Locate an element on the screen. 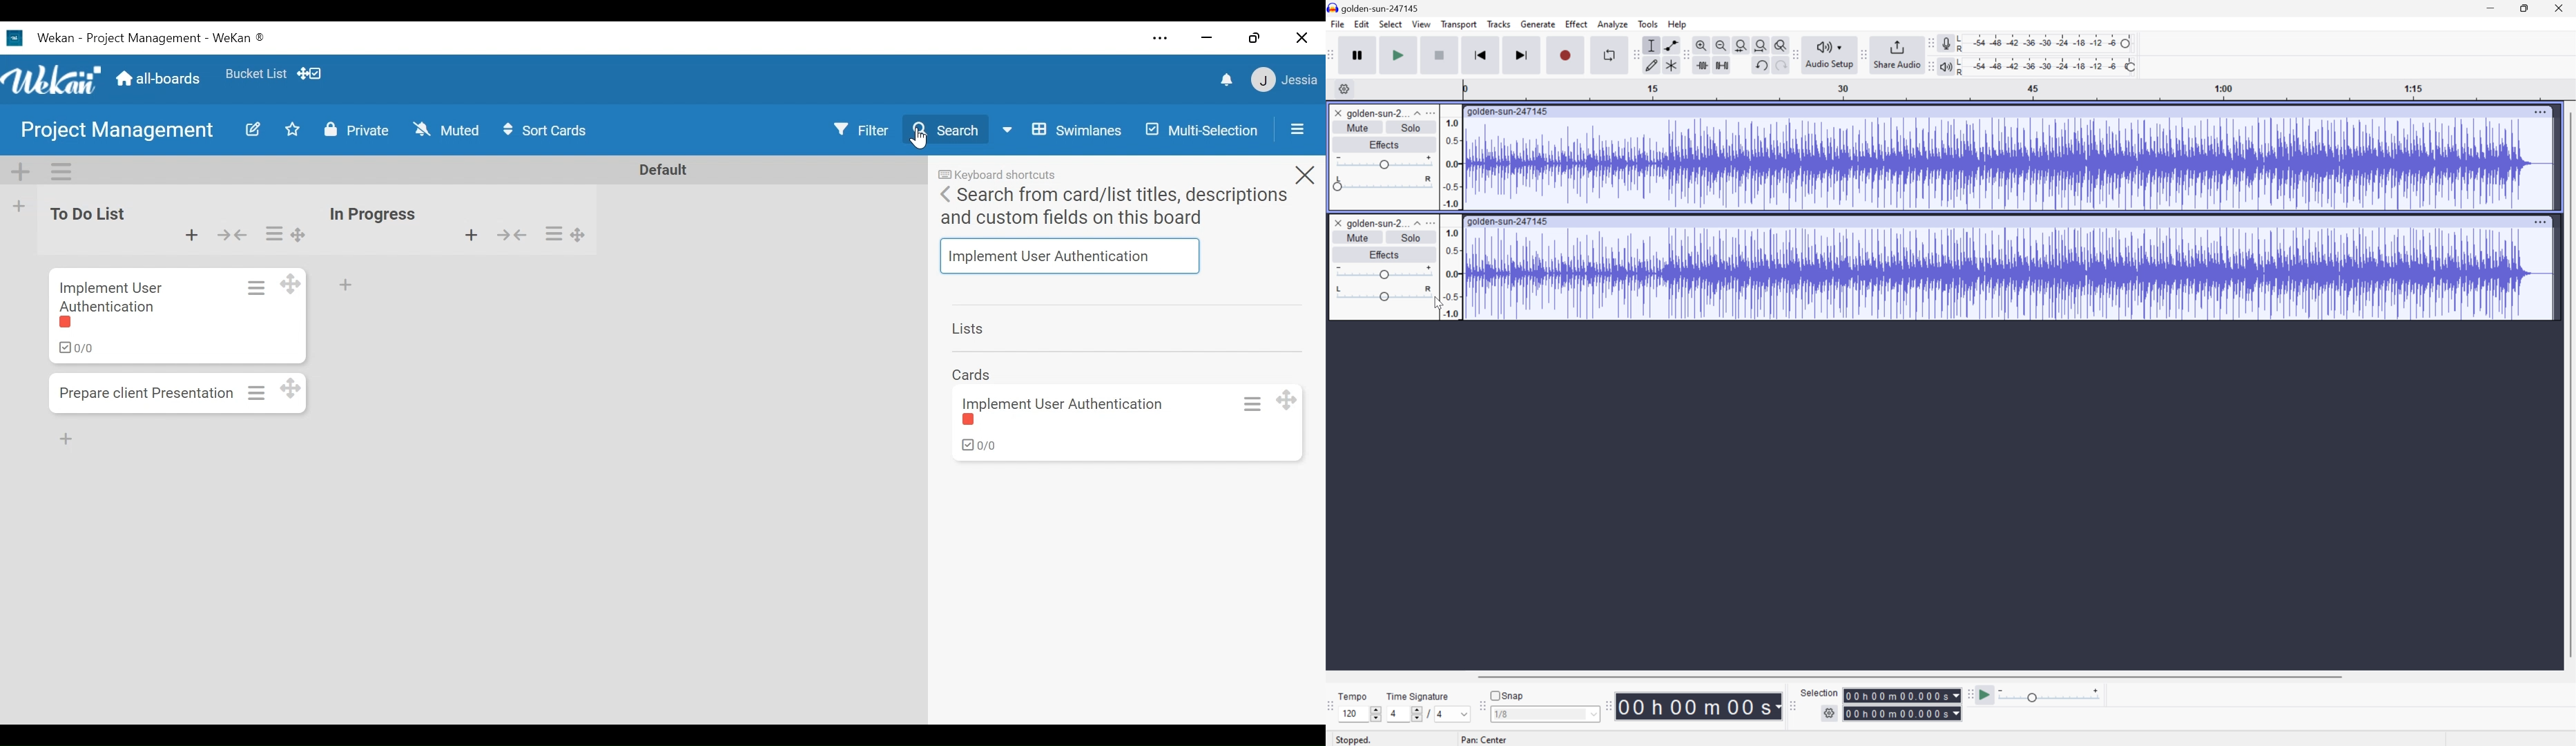  Add Card Bottom of the list is located at coordinates (69, 441).